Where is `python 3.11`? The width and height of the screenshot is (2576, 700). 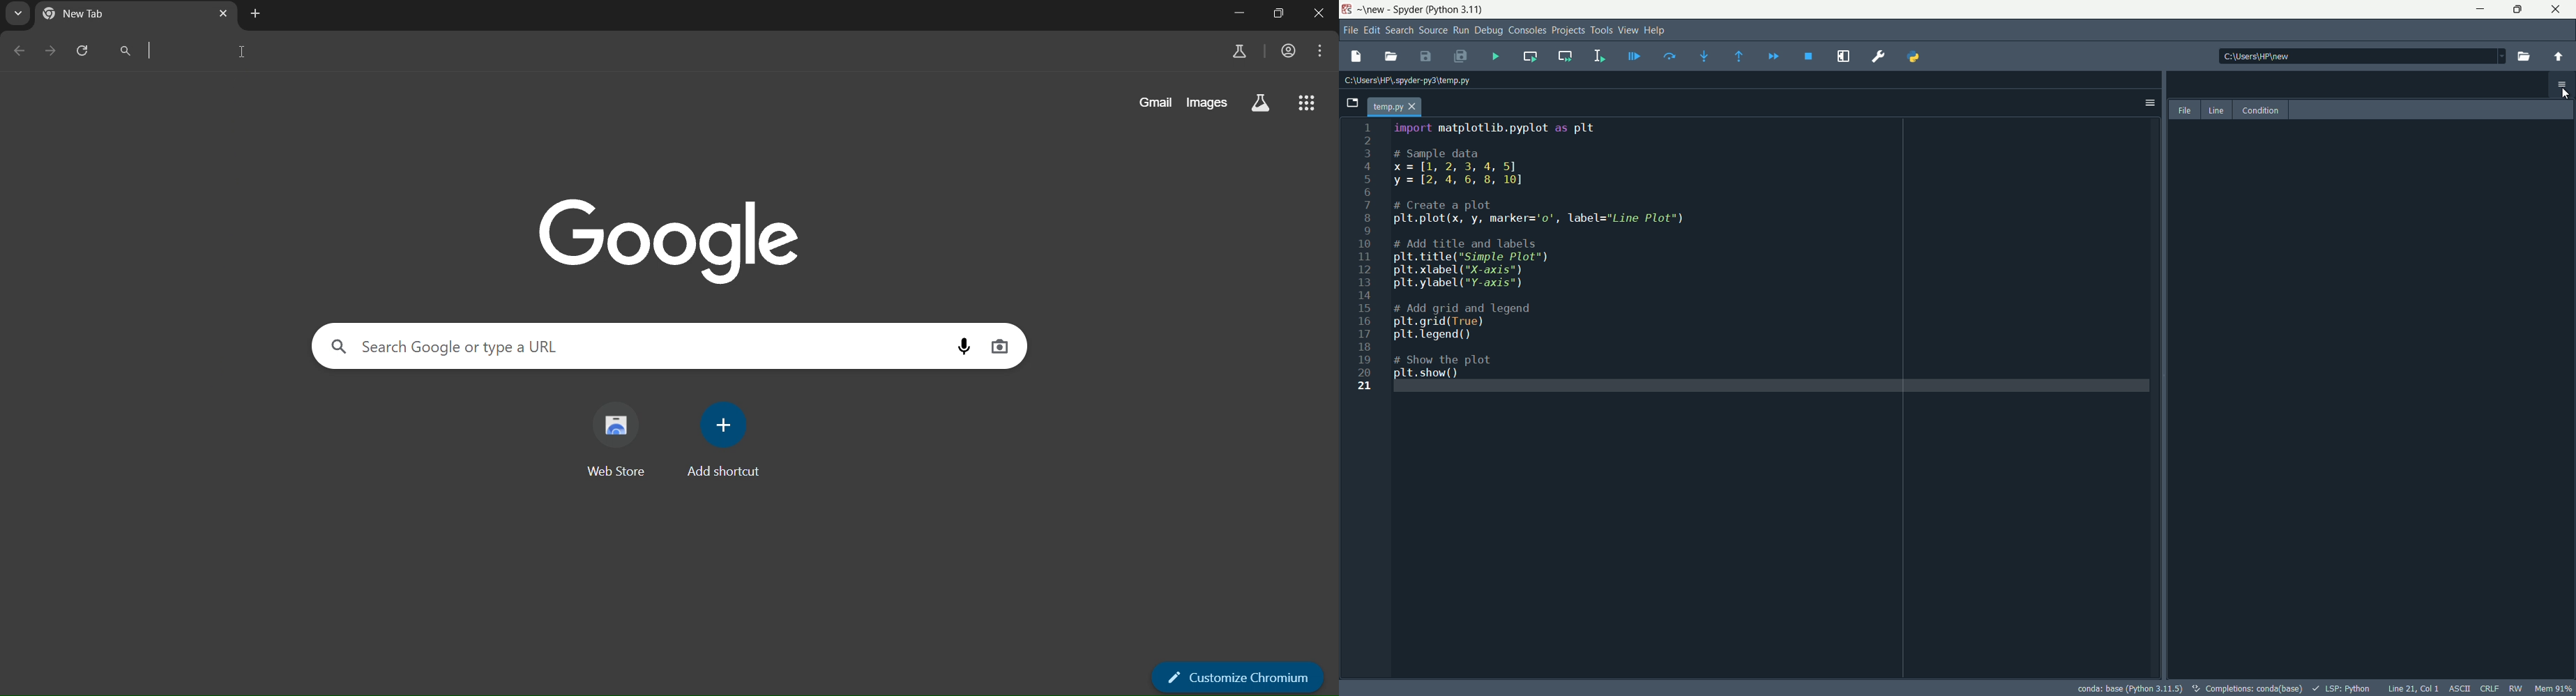 python 3.11 is located at coordinates (1457, 8).